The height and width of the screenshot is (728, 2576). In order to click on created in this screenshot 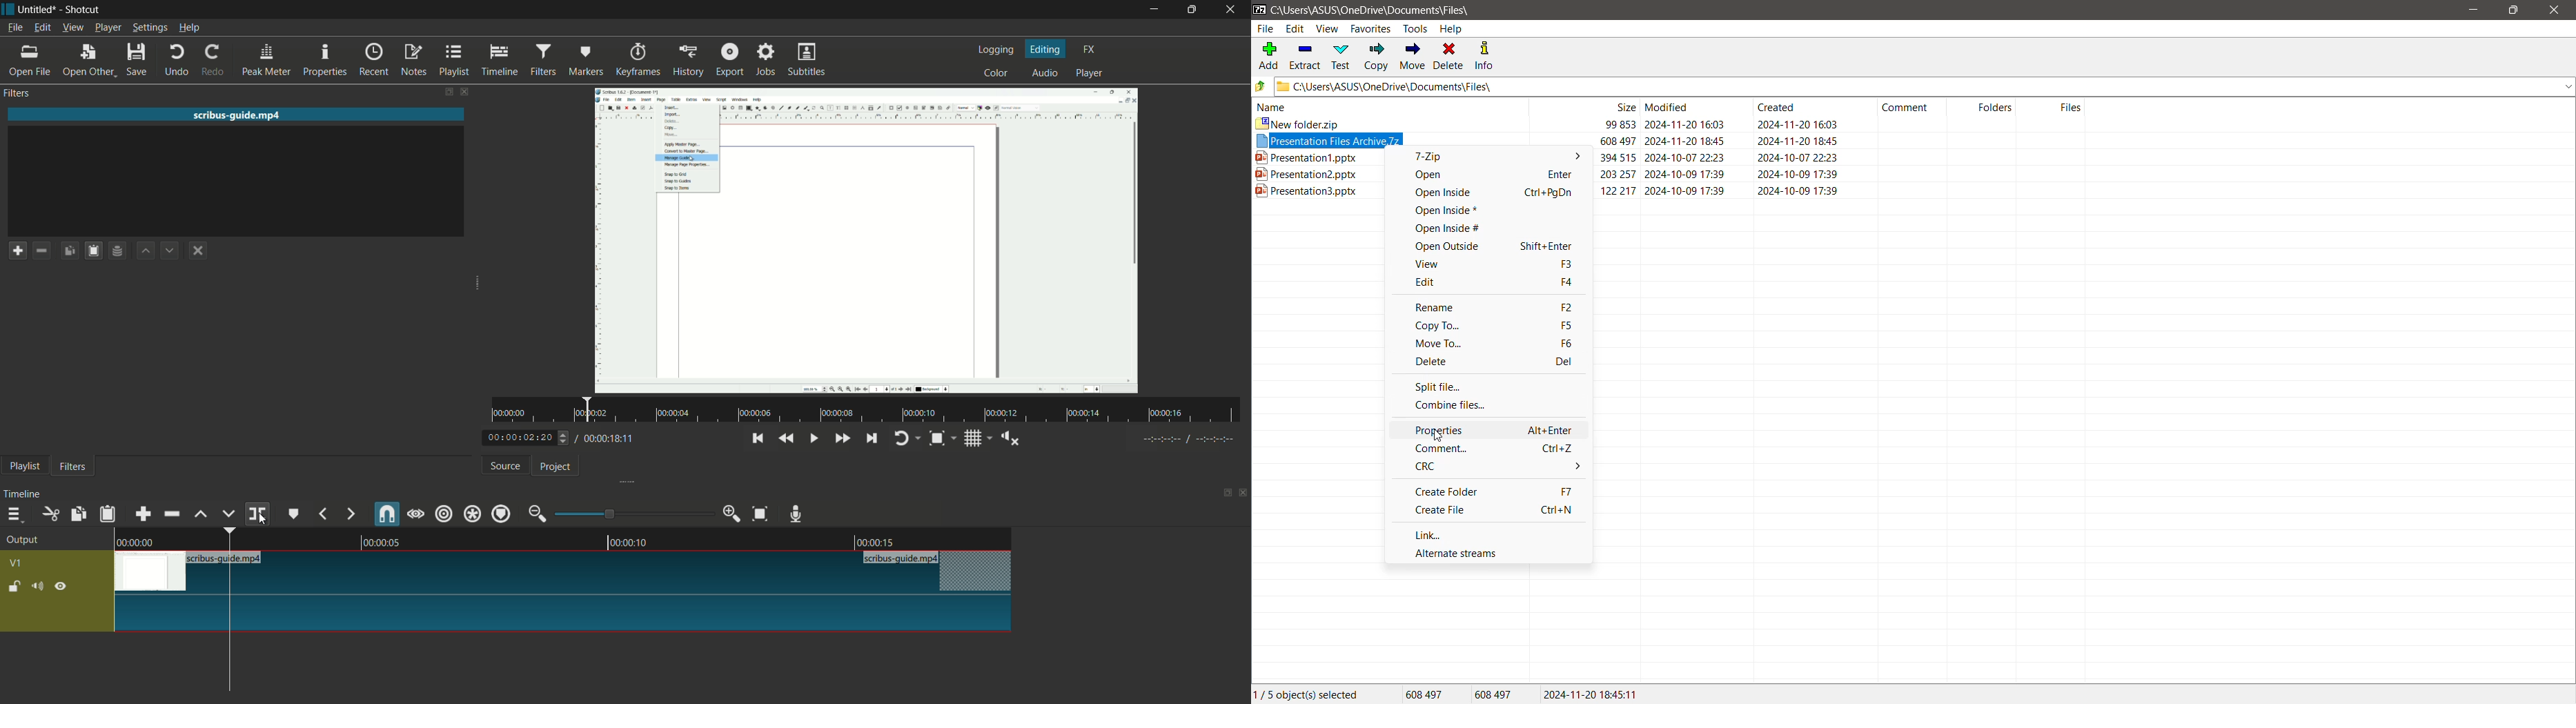, I will do `click(1807, 108)`.